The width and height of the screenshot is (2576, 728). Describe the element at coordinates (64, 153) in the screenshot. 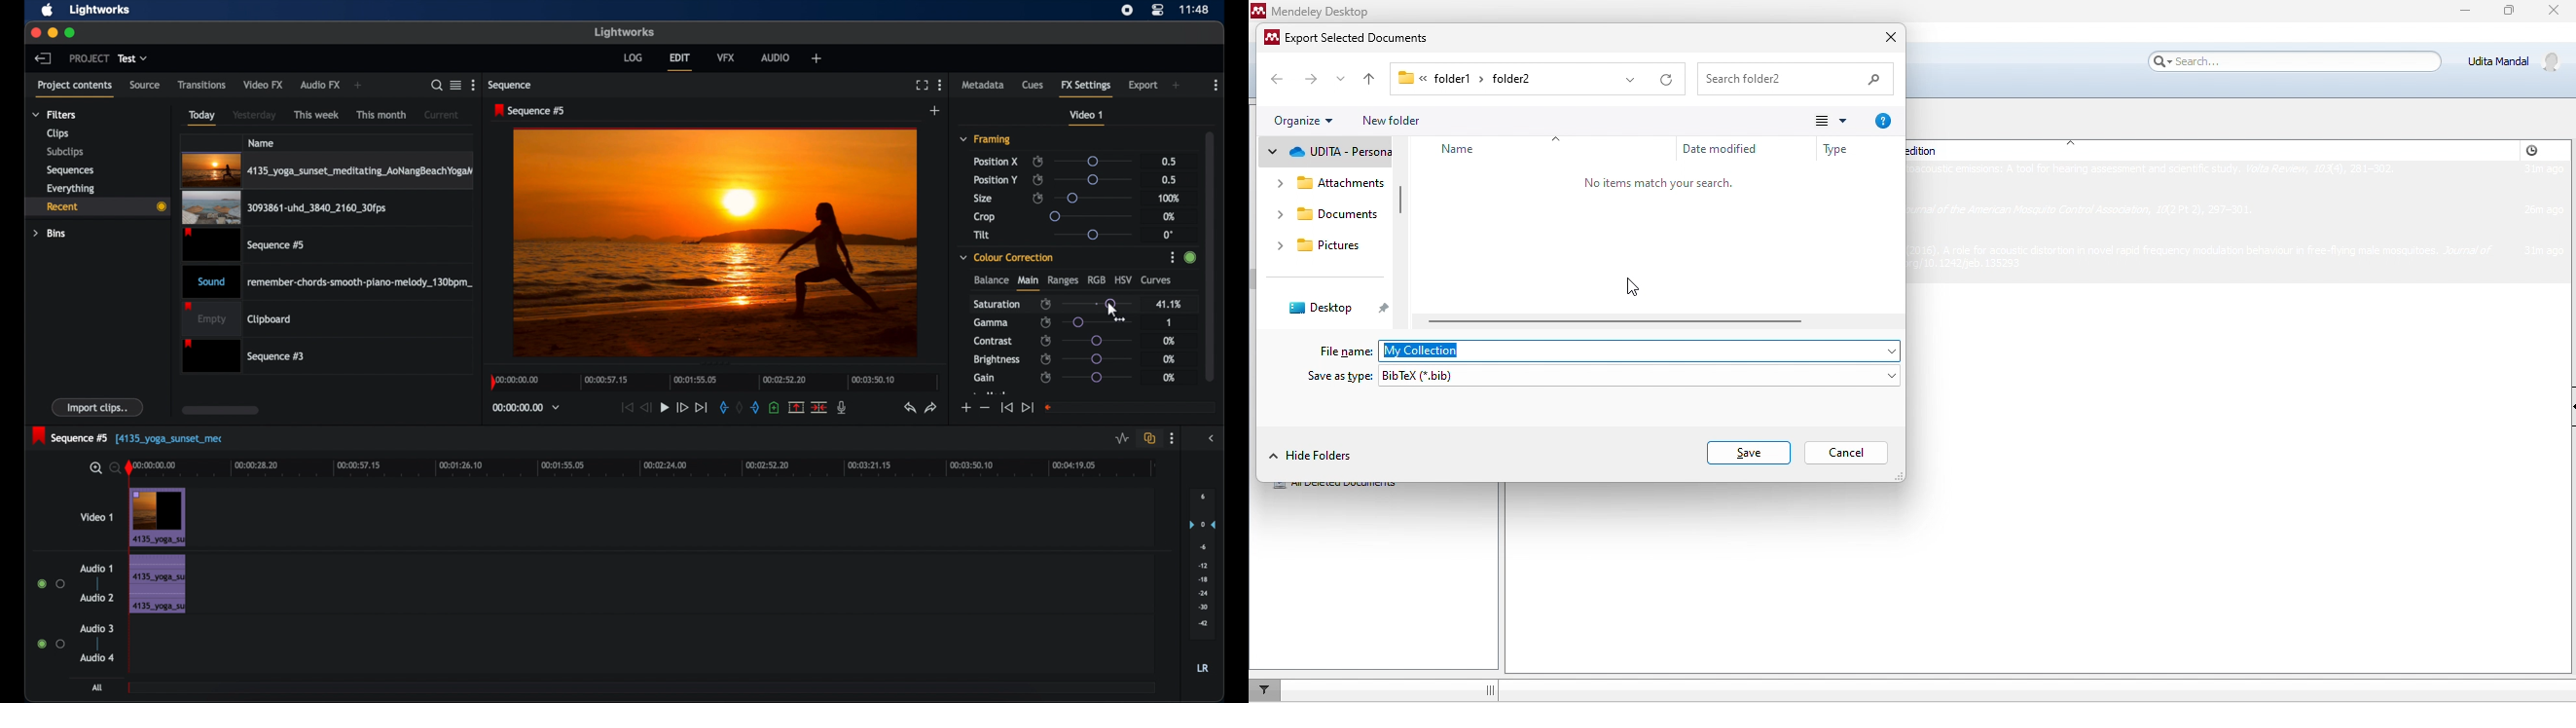

I see `subclips` at that location.